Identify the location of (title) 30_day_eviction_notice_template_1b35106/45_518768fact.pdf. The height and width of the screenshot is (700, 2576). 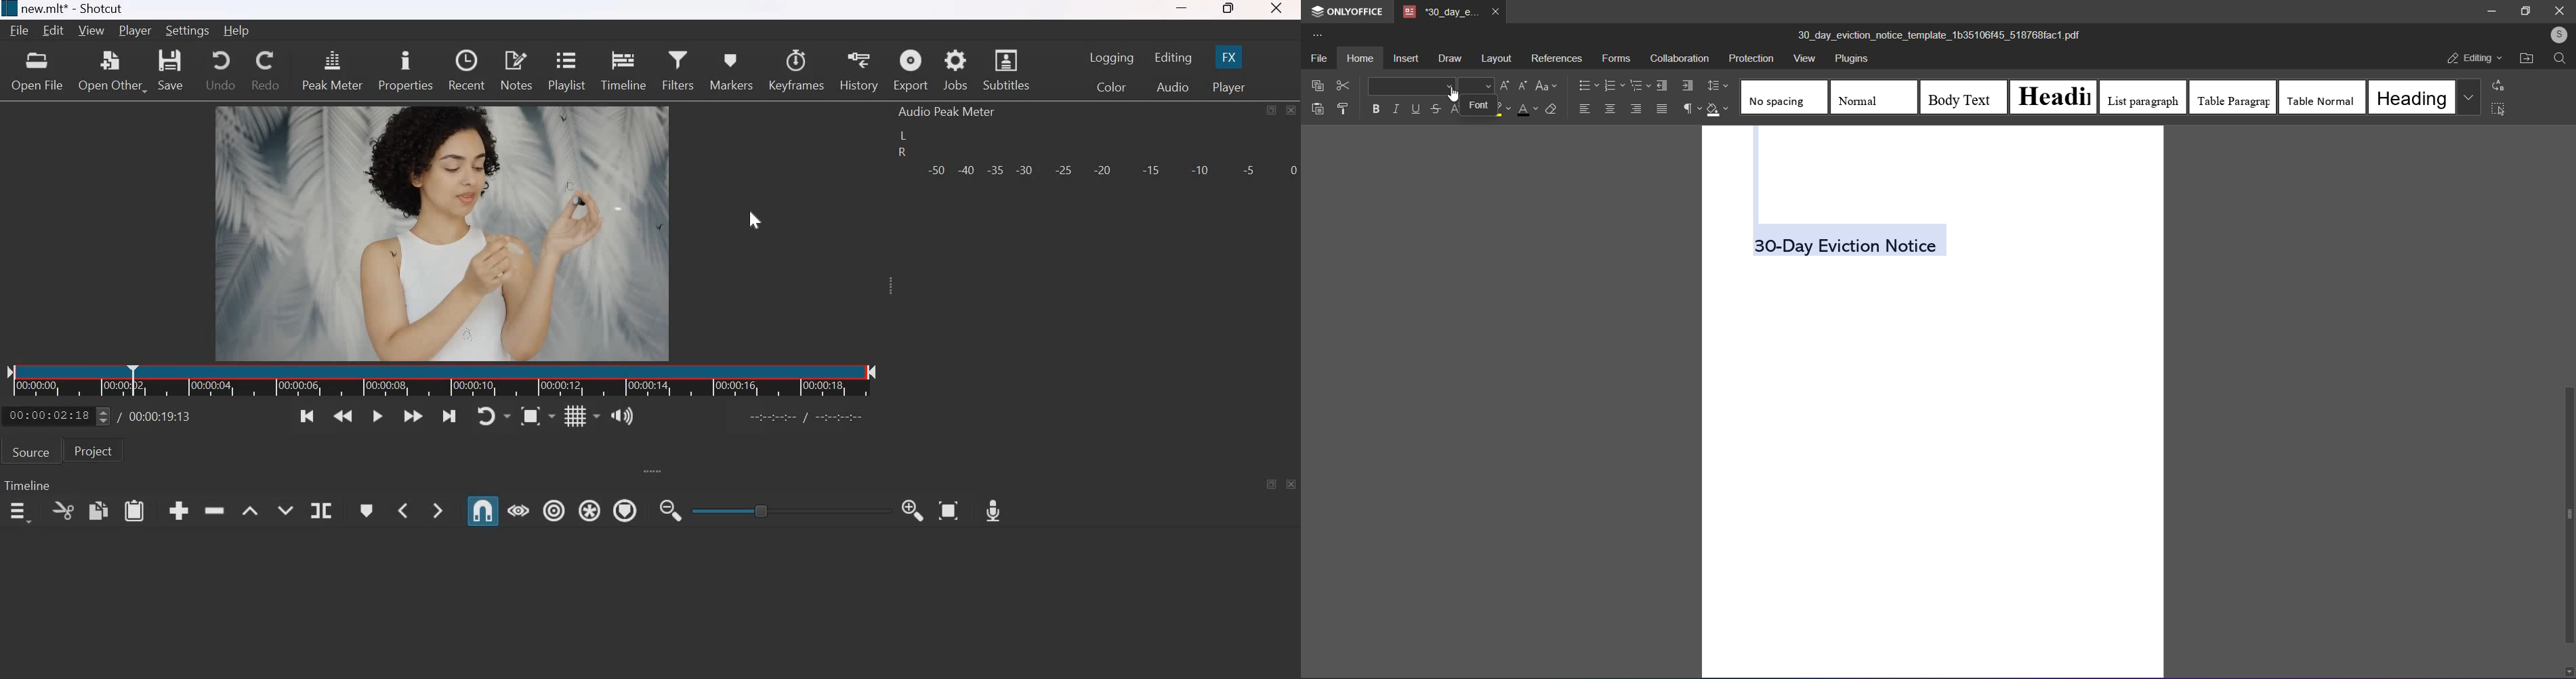
(1946, 35).